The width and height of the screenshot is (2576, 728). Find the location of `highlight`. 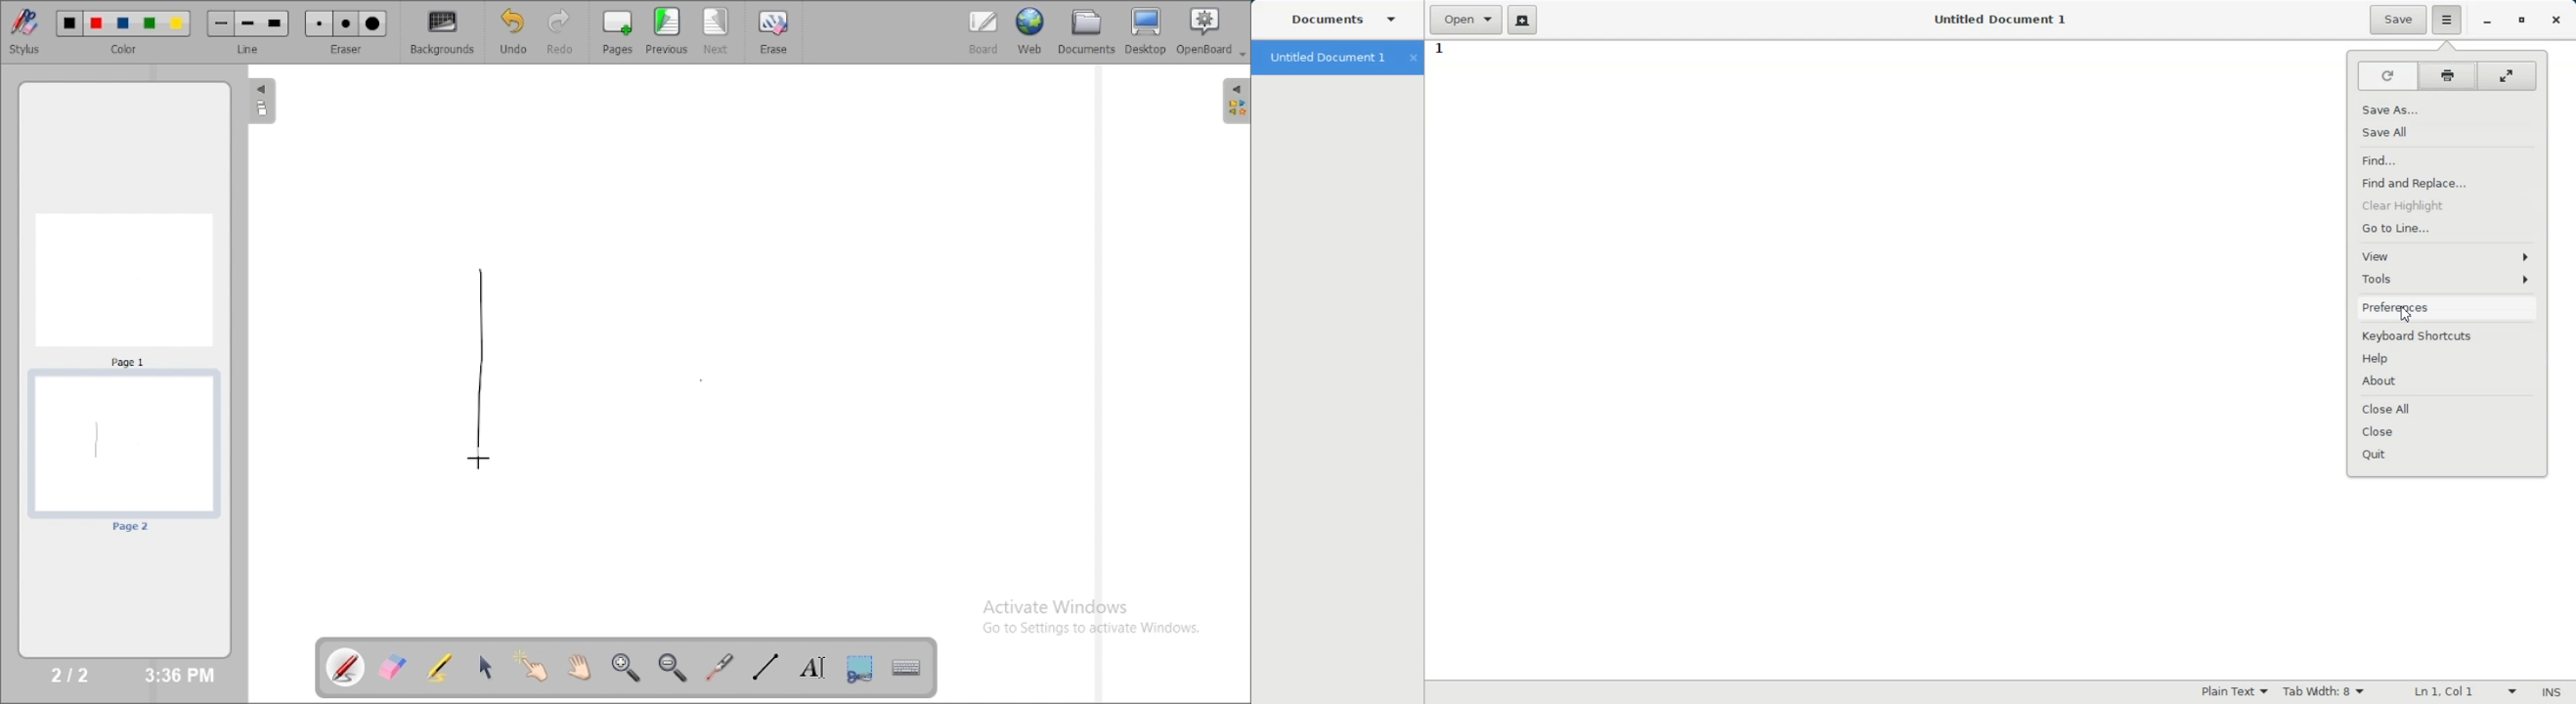

highlight is located at coordinates (439, 666).